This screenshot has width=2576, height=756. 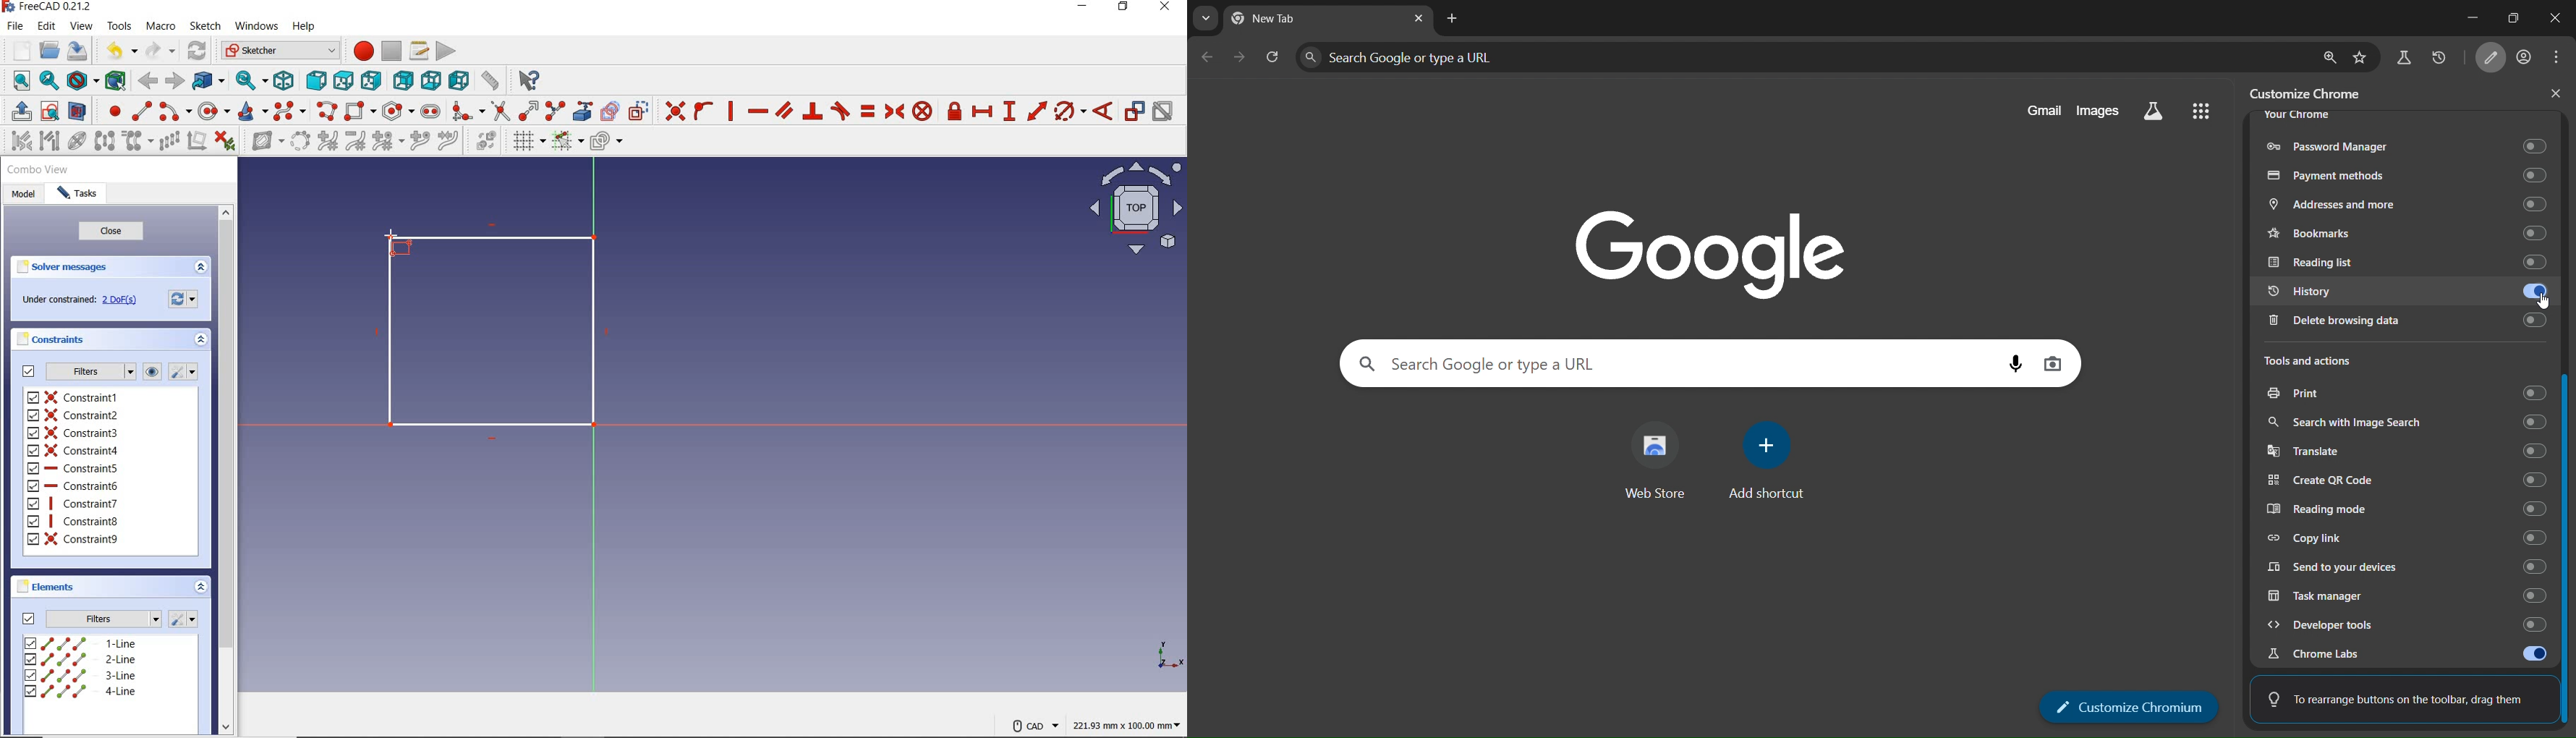 I want to click on constraint5, so click(x=72, y=468).